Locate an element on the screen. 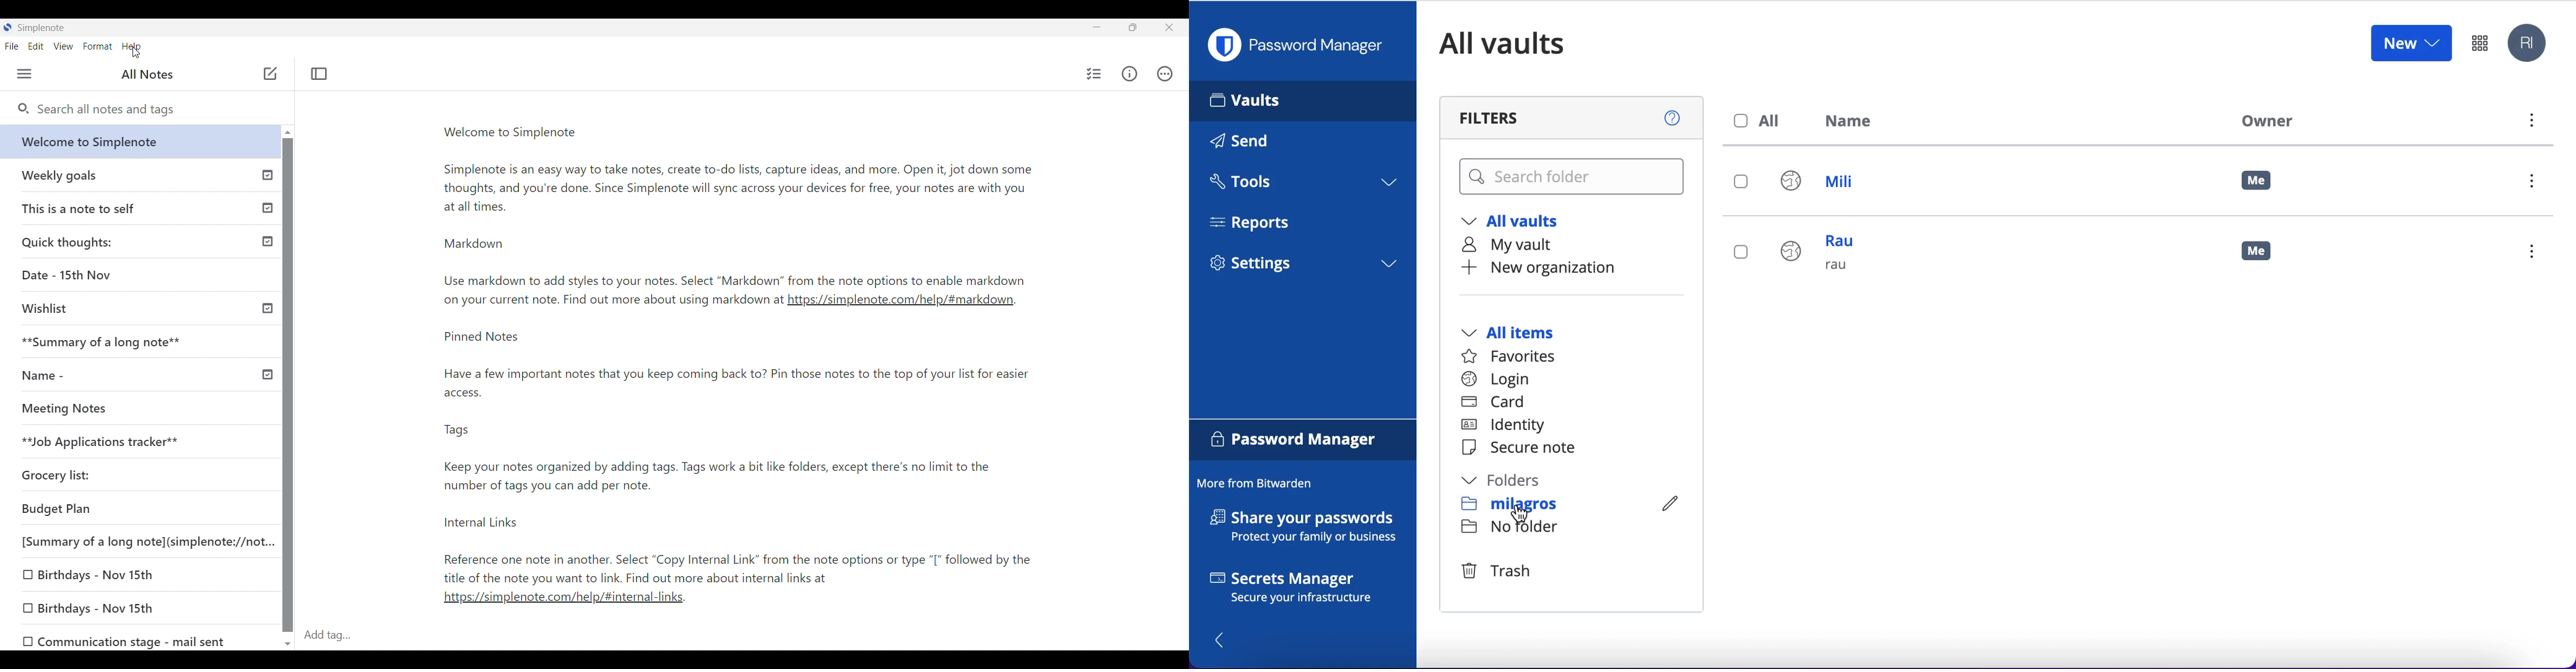 The width and height of the screenshot is (2576, 672). no folder is located at coordinates (1514, 526).